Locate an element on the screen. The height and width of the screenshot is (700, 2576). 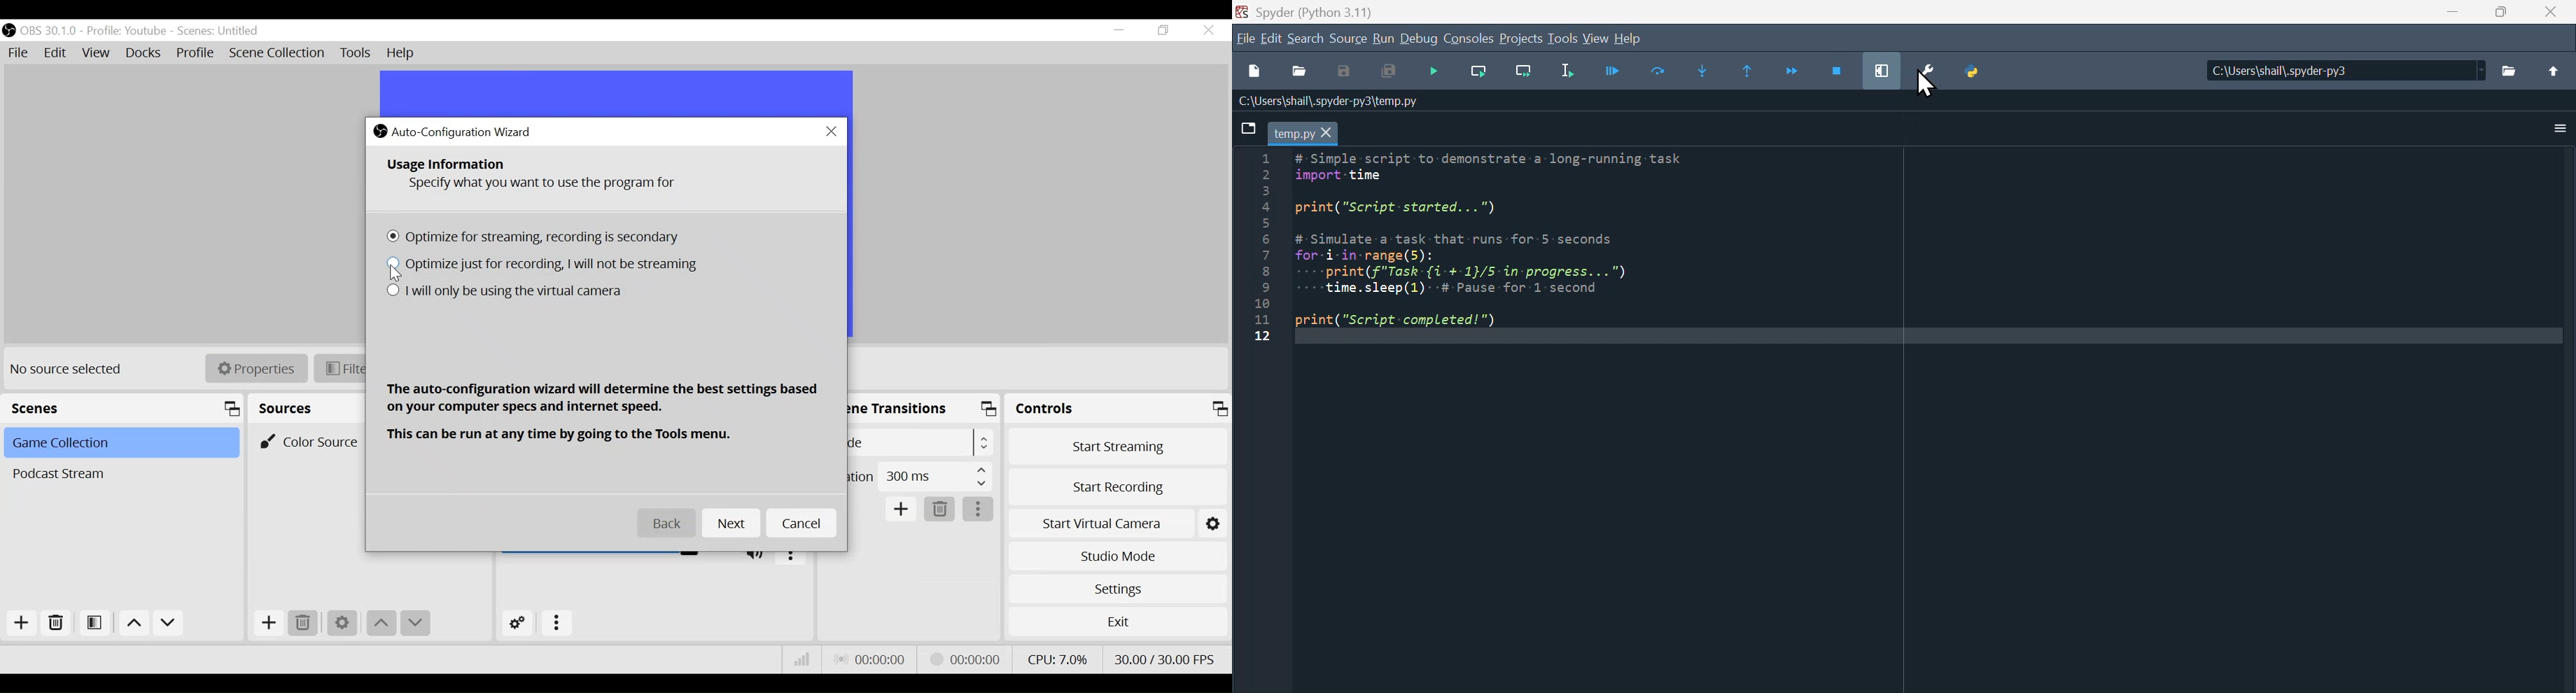
Preferences is located at coordinates (1931, 76).